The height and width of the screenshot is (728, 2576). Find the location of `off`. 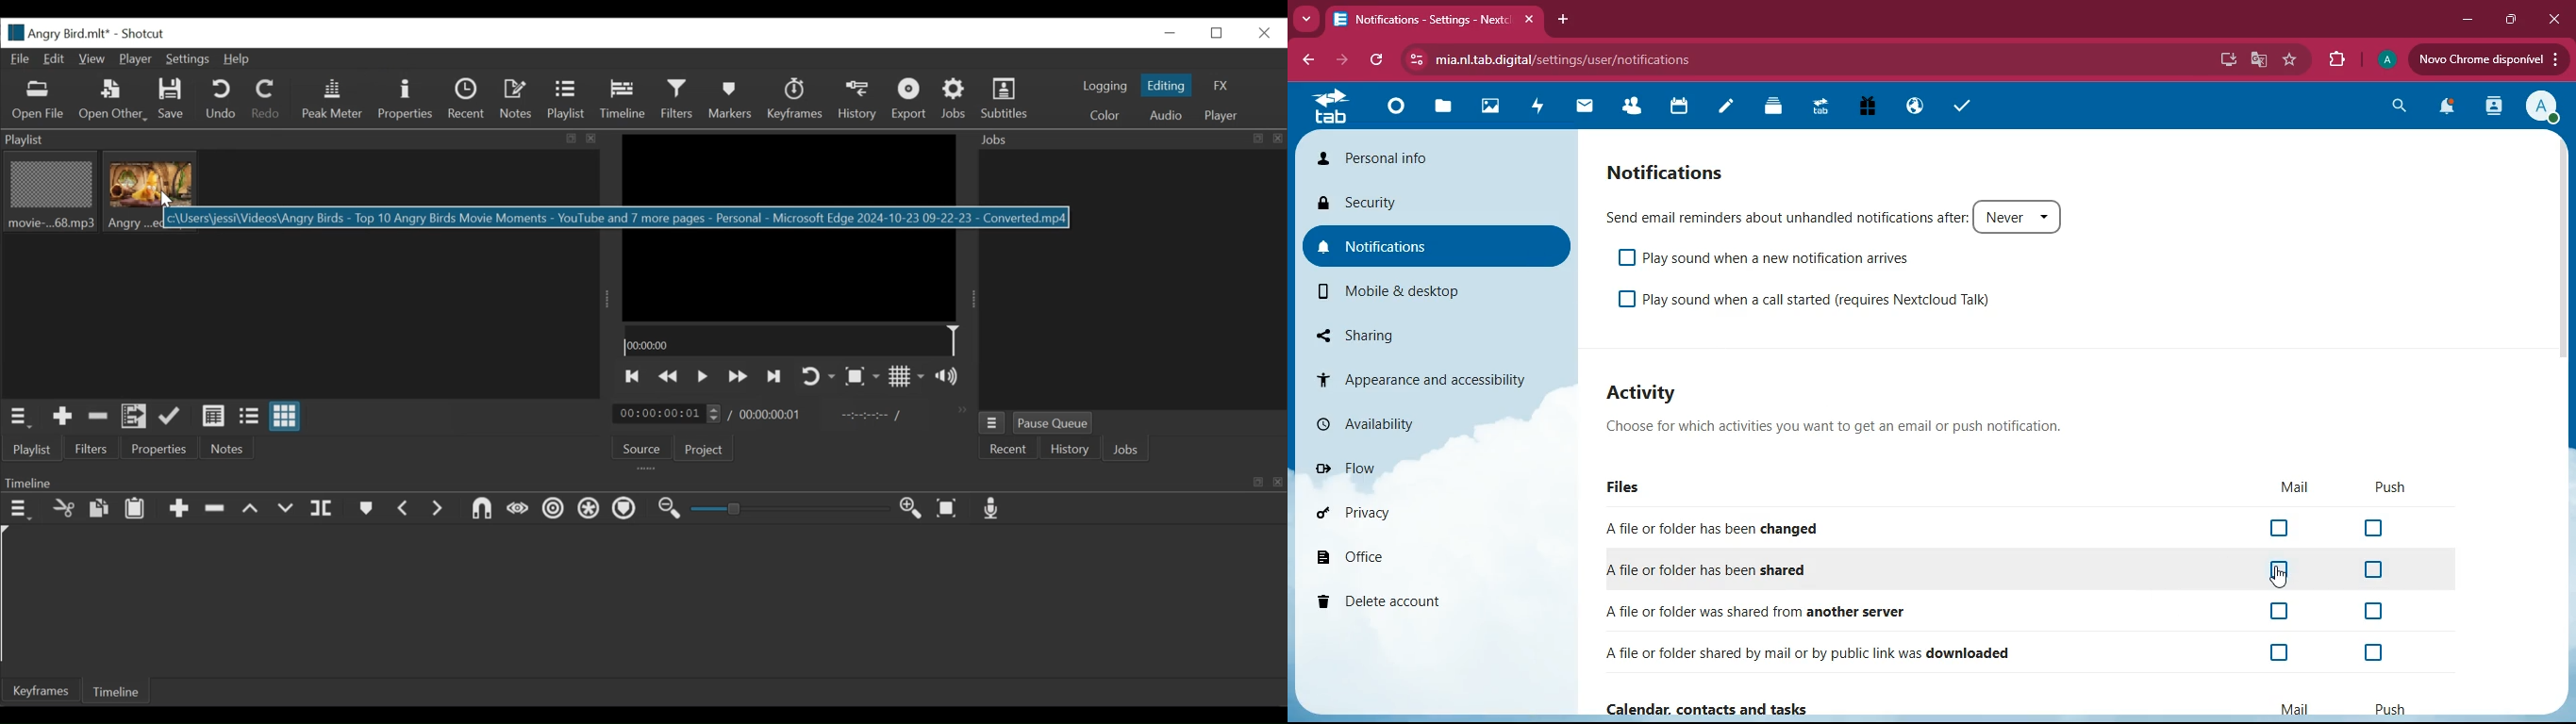

off is located at coordinates (2375, 612).